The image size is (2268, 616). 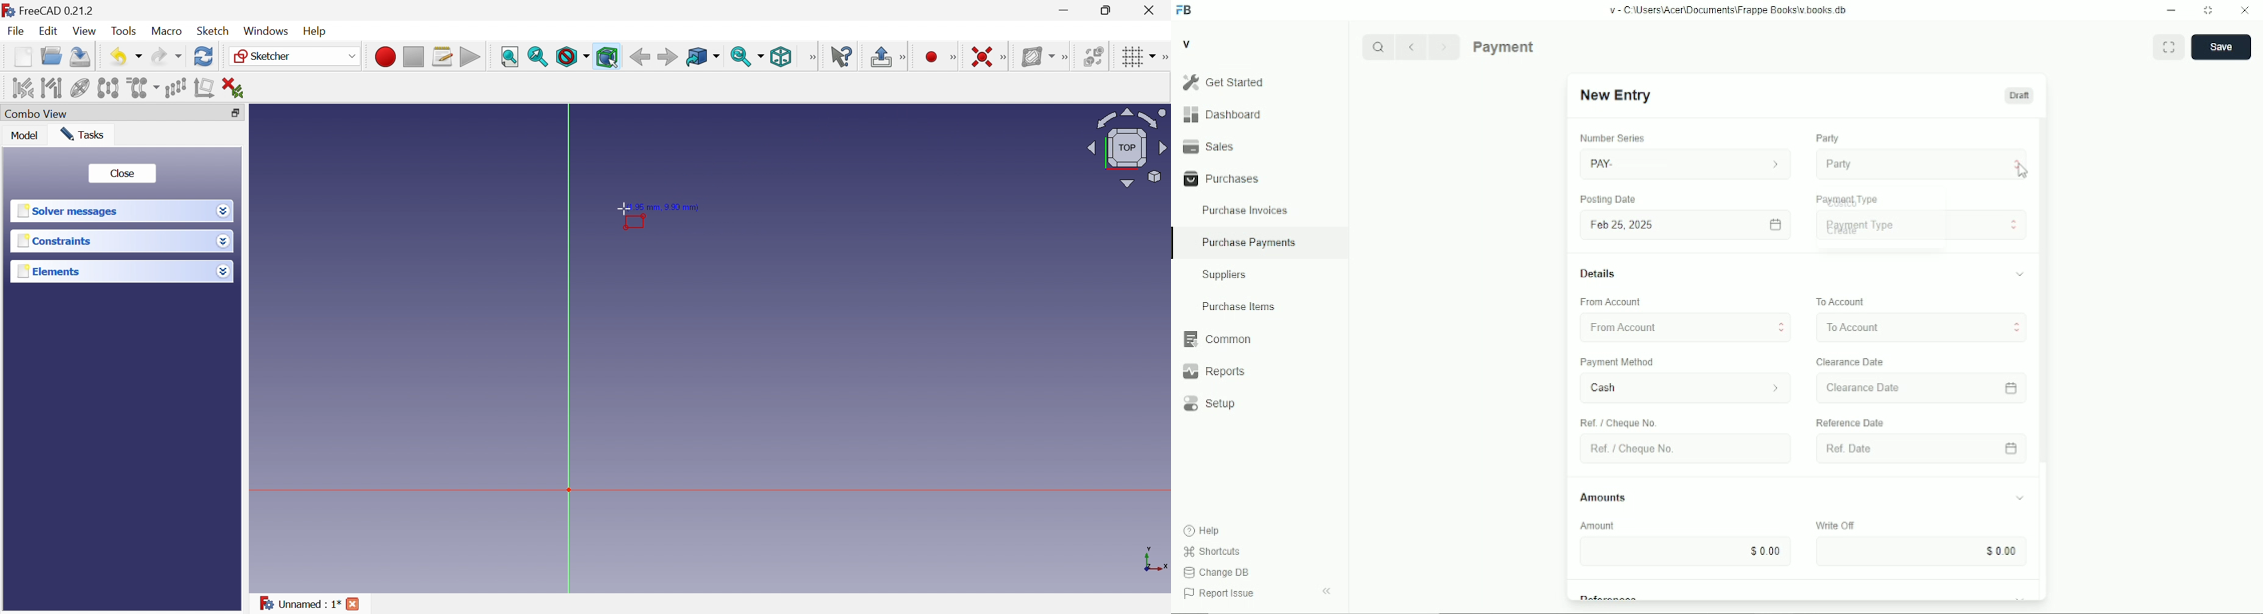 What do you see at coordinates (1187, 43) in the screenshot?
I see `V` at bounding box center [1187, 43].